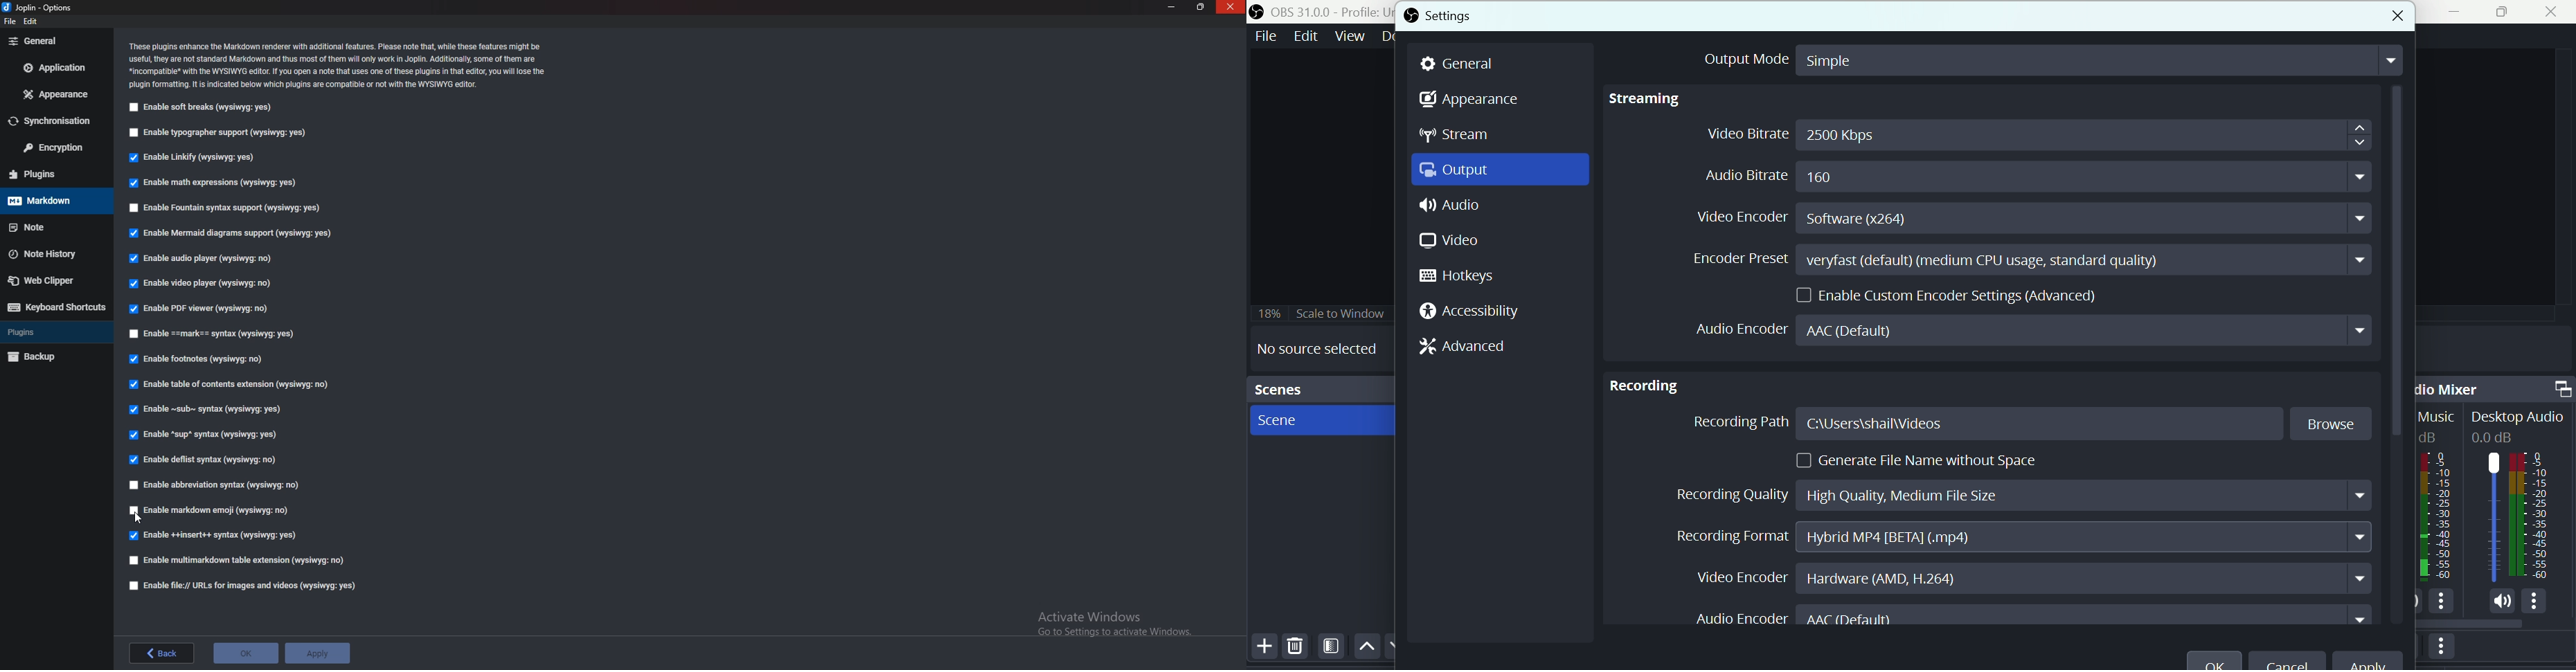 Image resolution: width=2576 pixels, height=672 pixels. I want to click on Note history, so click(48, 253).